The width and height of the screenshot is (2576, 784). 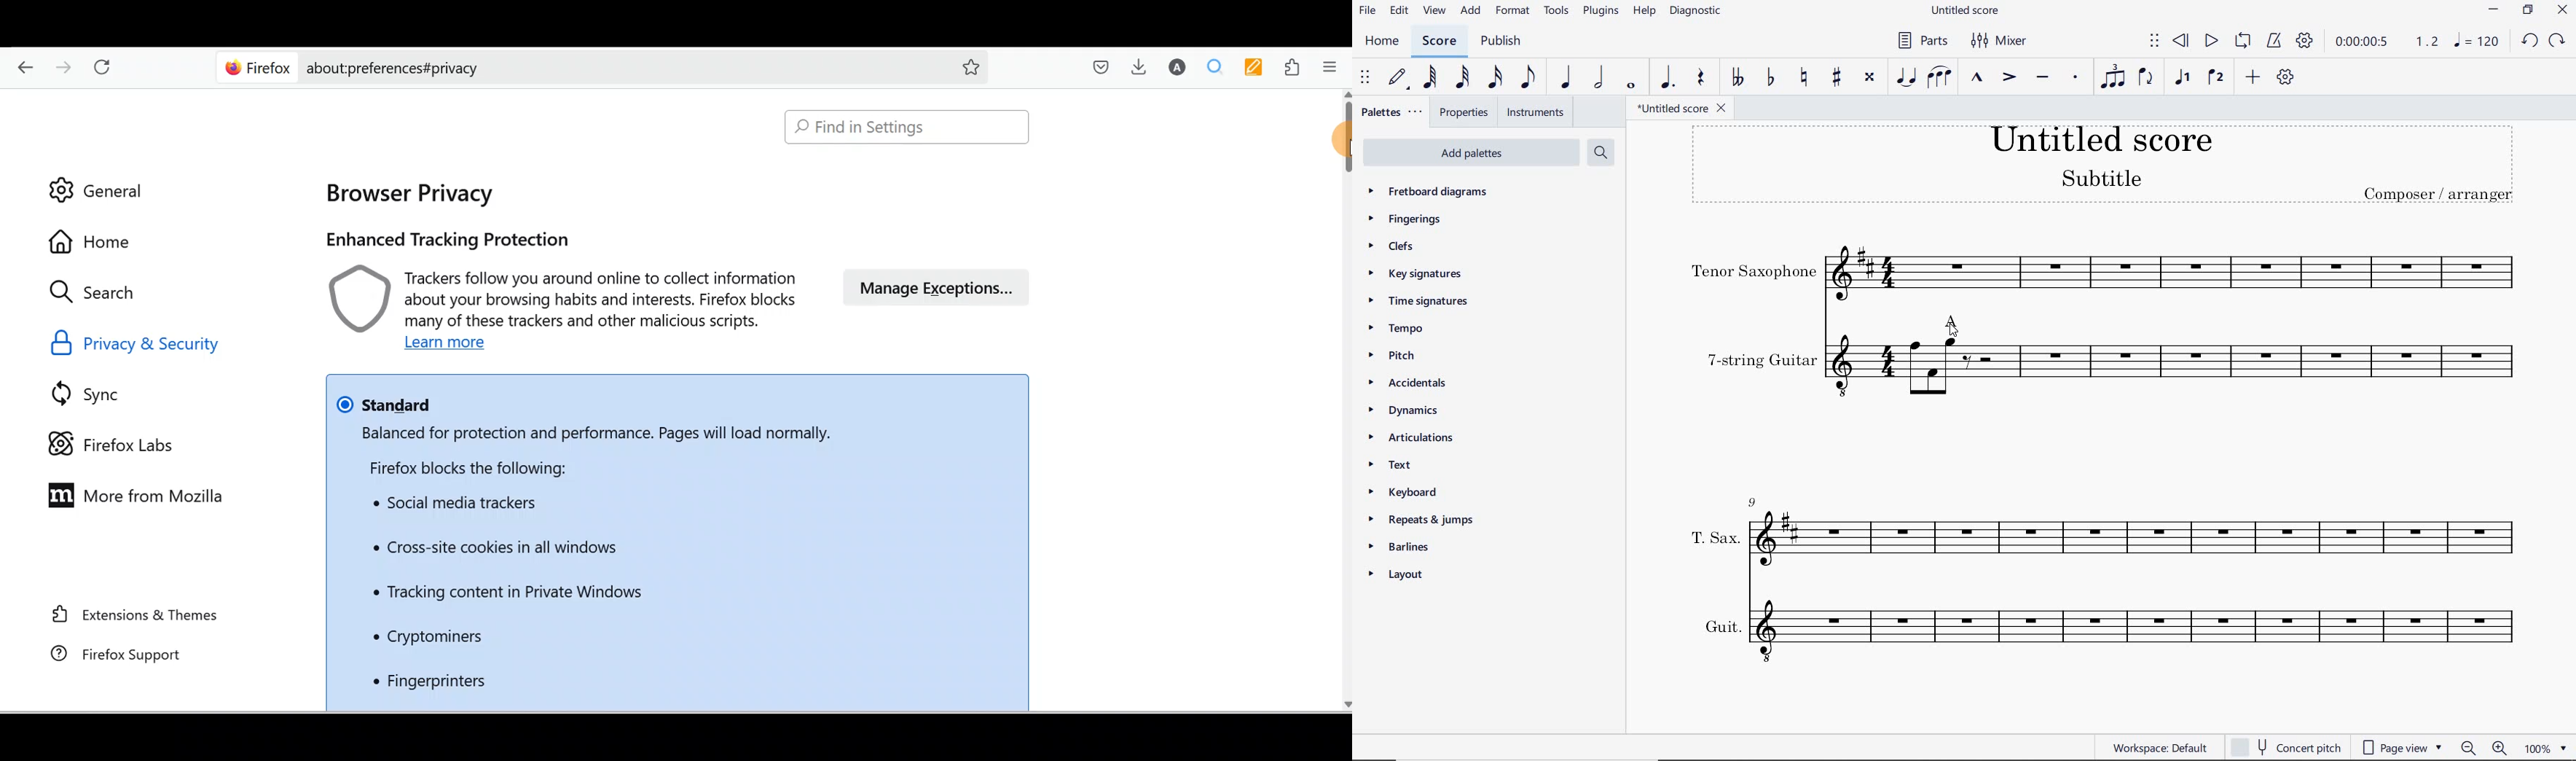 What do you see at coordinates (1976, 78) in the screenshot?
I see `MARCATO` at bounding box center [1976, 78].